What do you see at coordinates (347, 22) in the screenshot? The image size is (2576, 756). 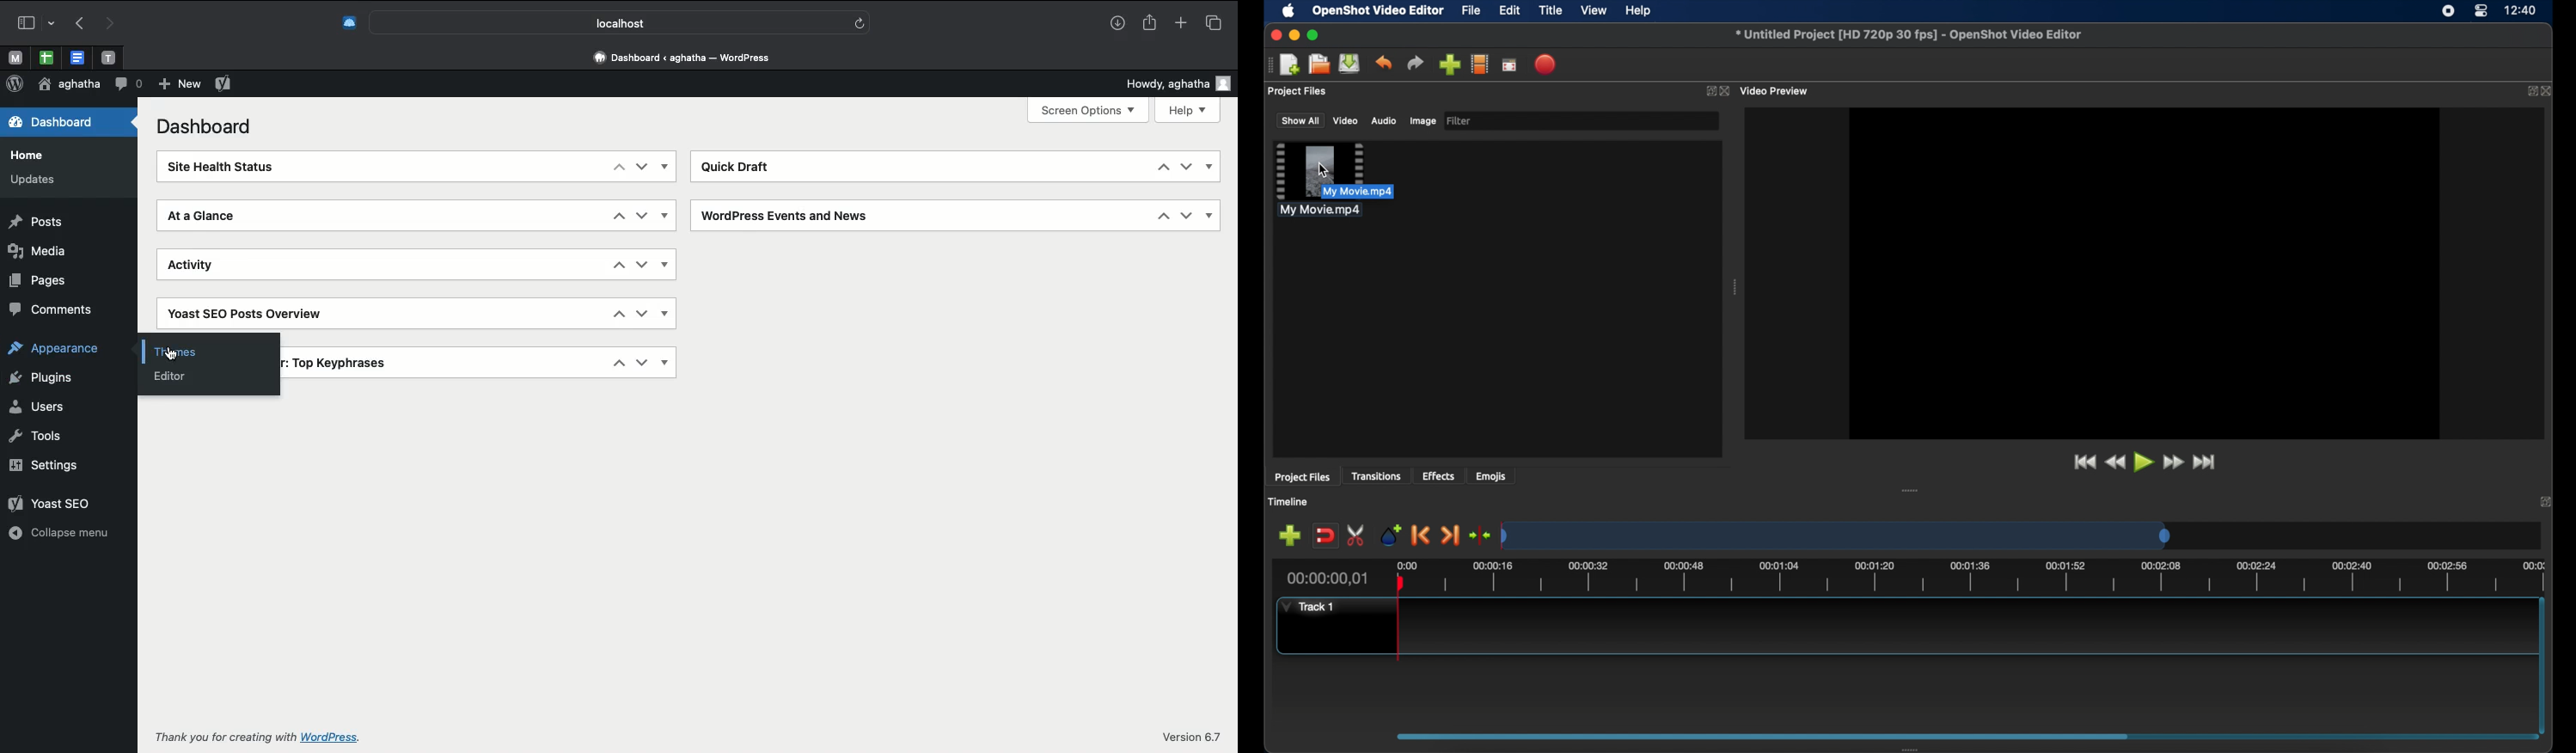 I see `Extensions` at bounding box center [347, 22].